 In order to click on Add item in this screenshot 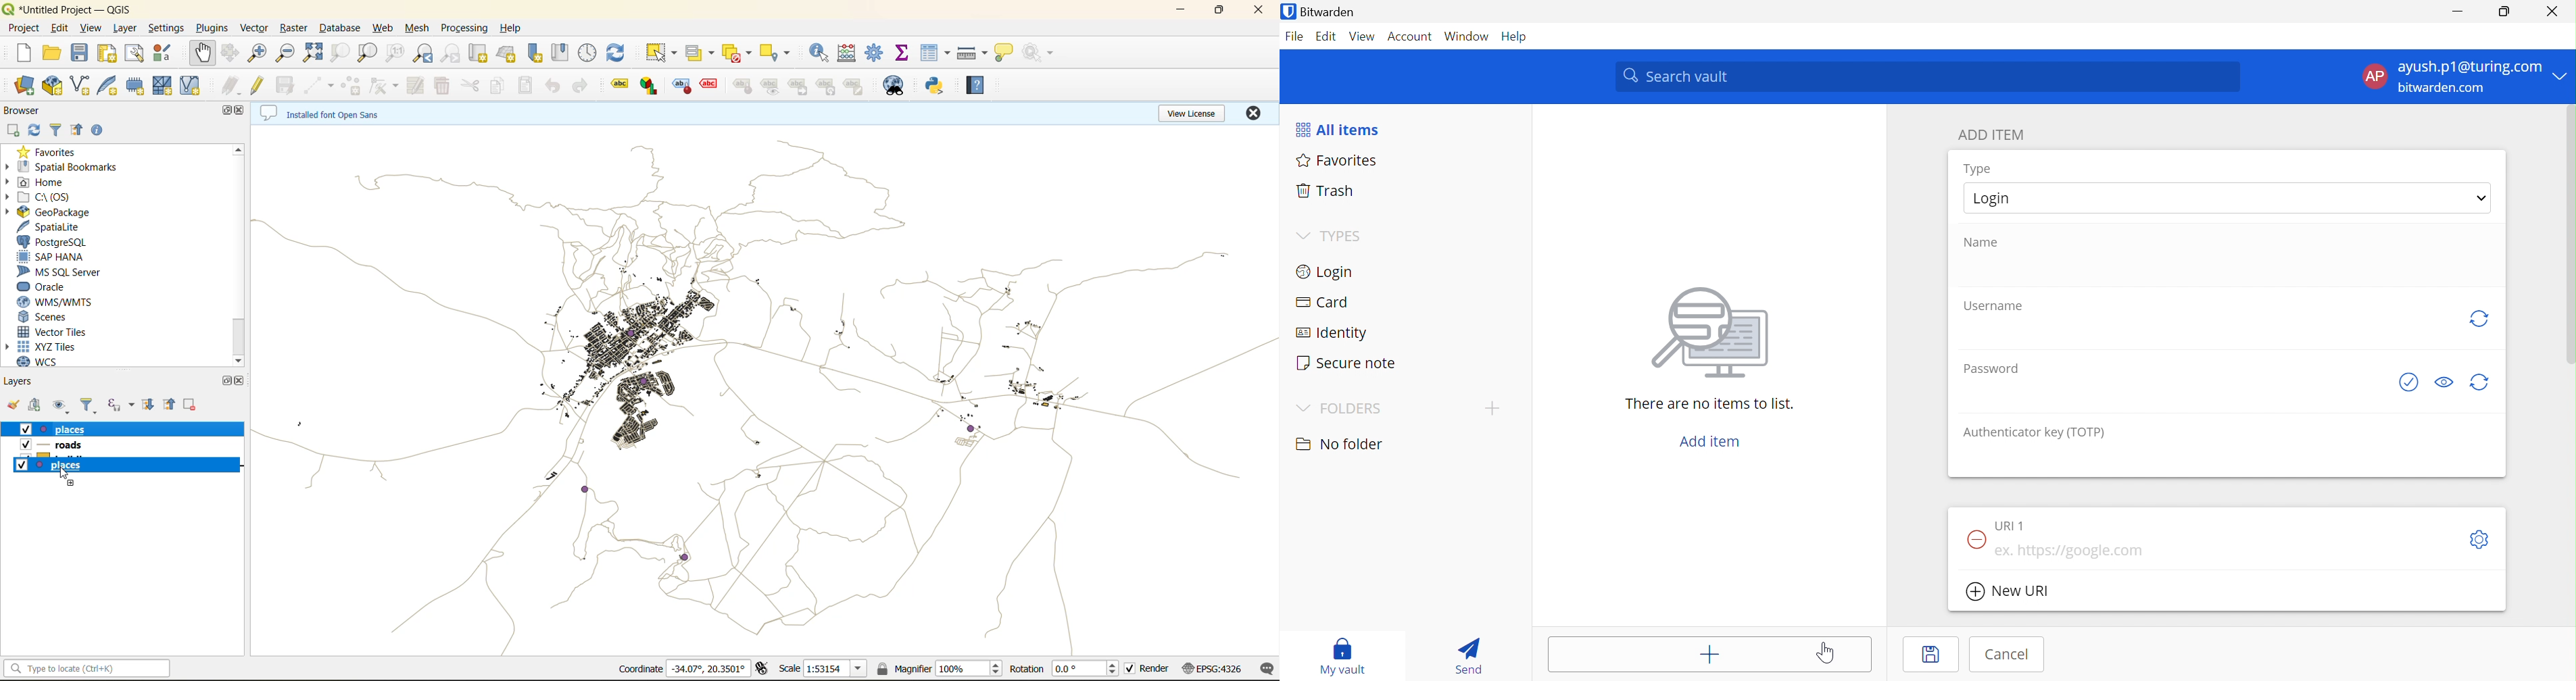, I will do `click(1711, 442)`.